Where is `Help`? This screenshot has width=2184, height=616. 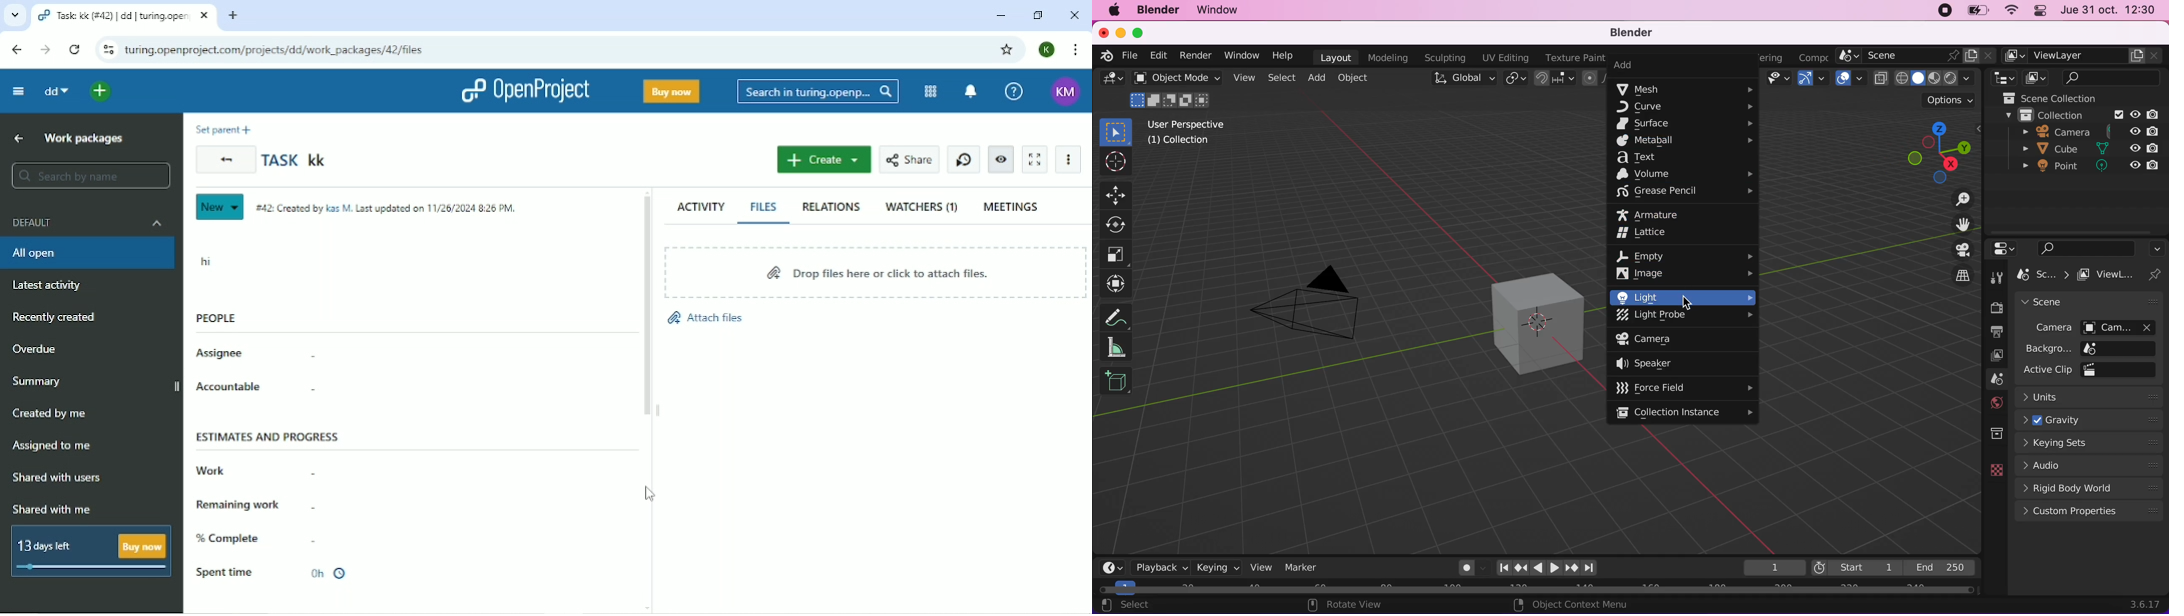
Help is located at coordinates (1012, 91).